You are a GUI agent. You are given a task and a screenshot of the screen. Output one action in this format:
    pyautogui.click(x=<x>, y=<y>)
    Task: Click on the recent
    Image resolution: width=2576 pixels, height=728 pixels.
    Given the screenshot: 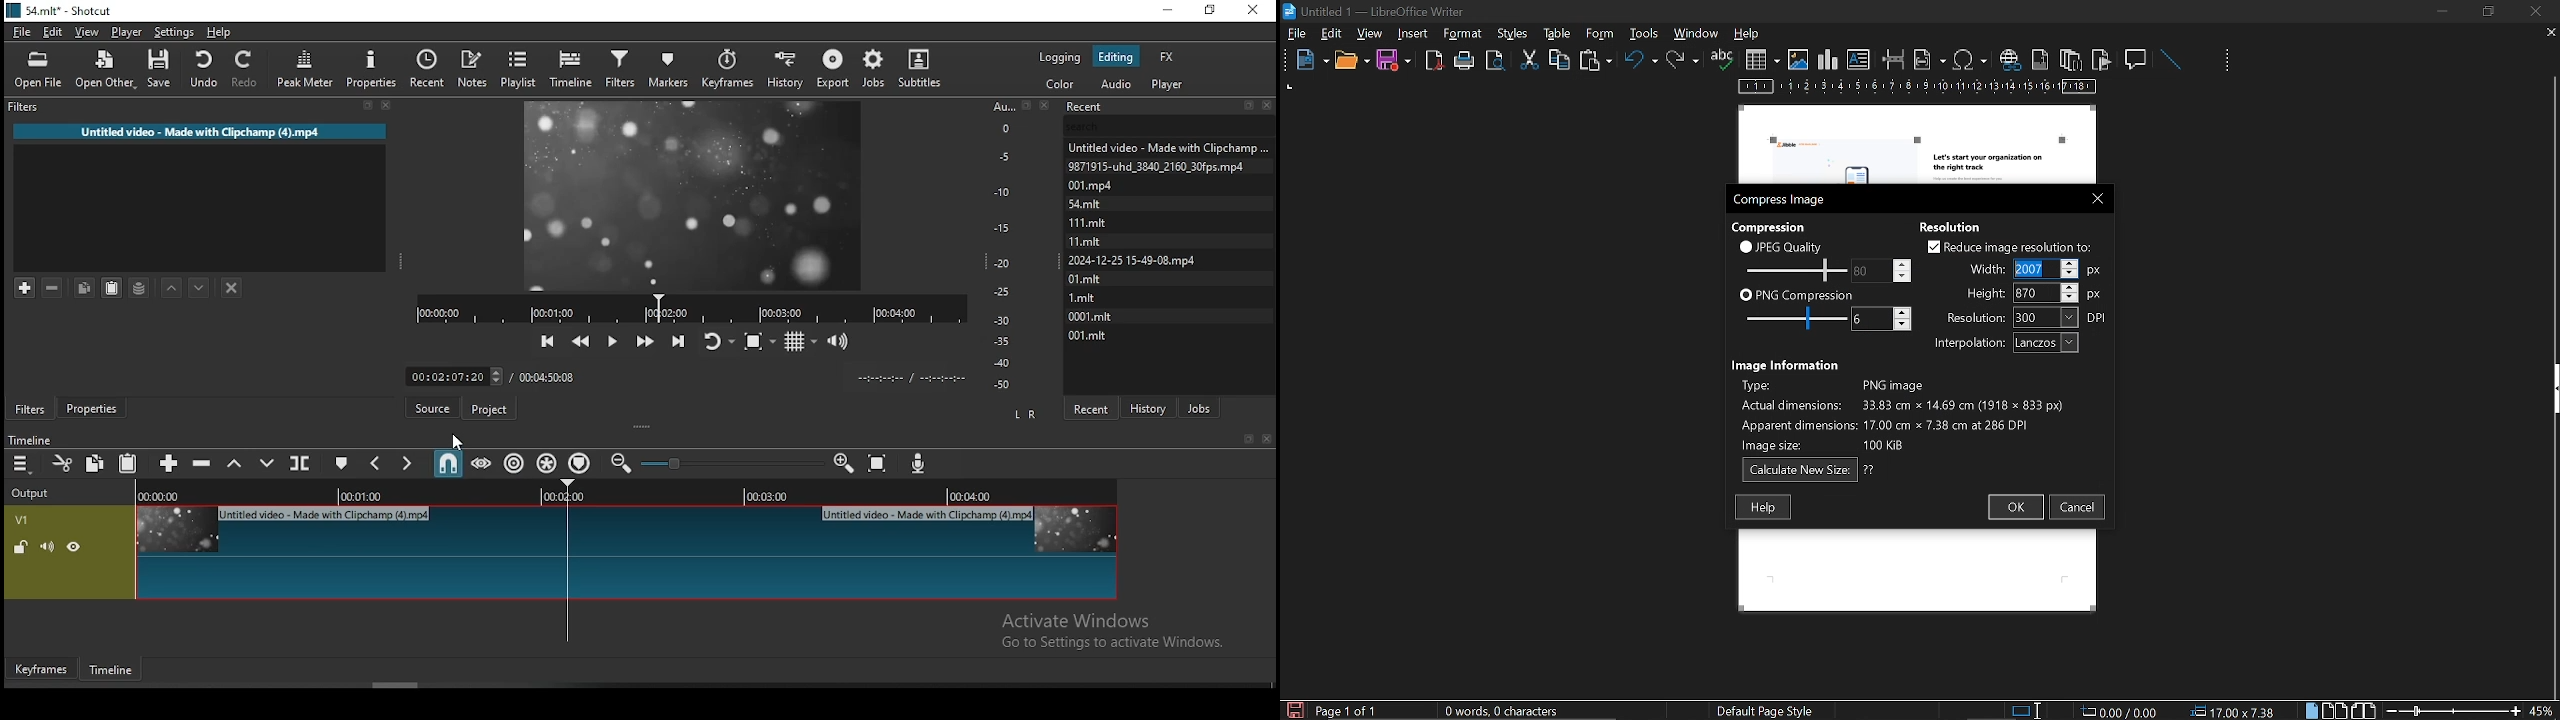 What is the action you would take?
    pyautogui.click(x=1095, y=407)
    